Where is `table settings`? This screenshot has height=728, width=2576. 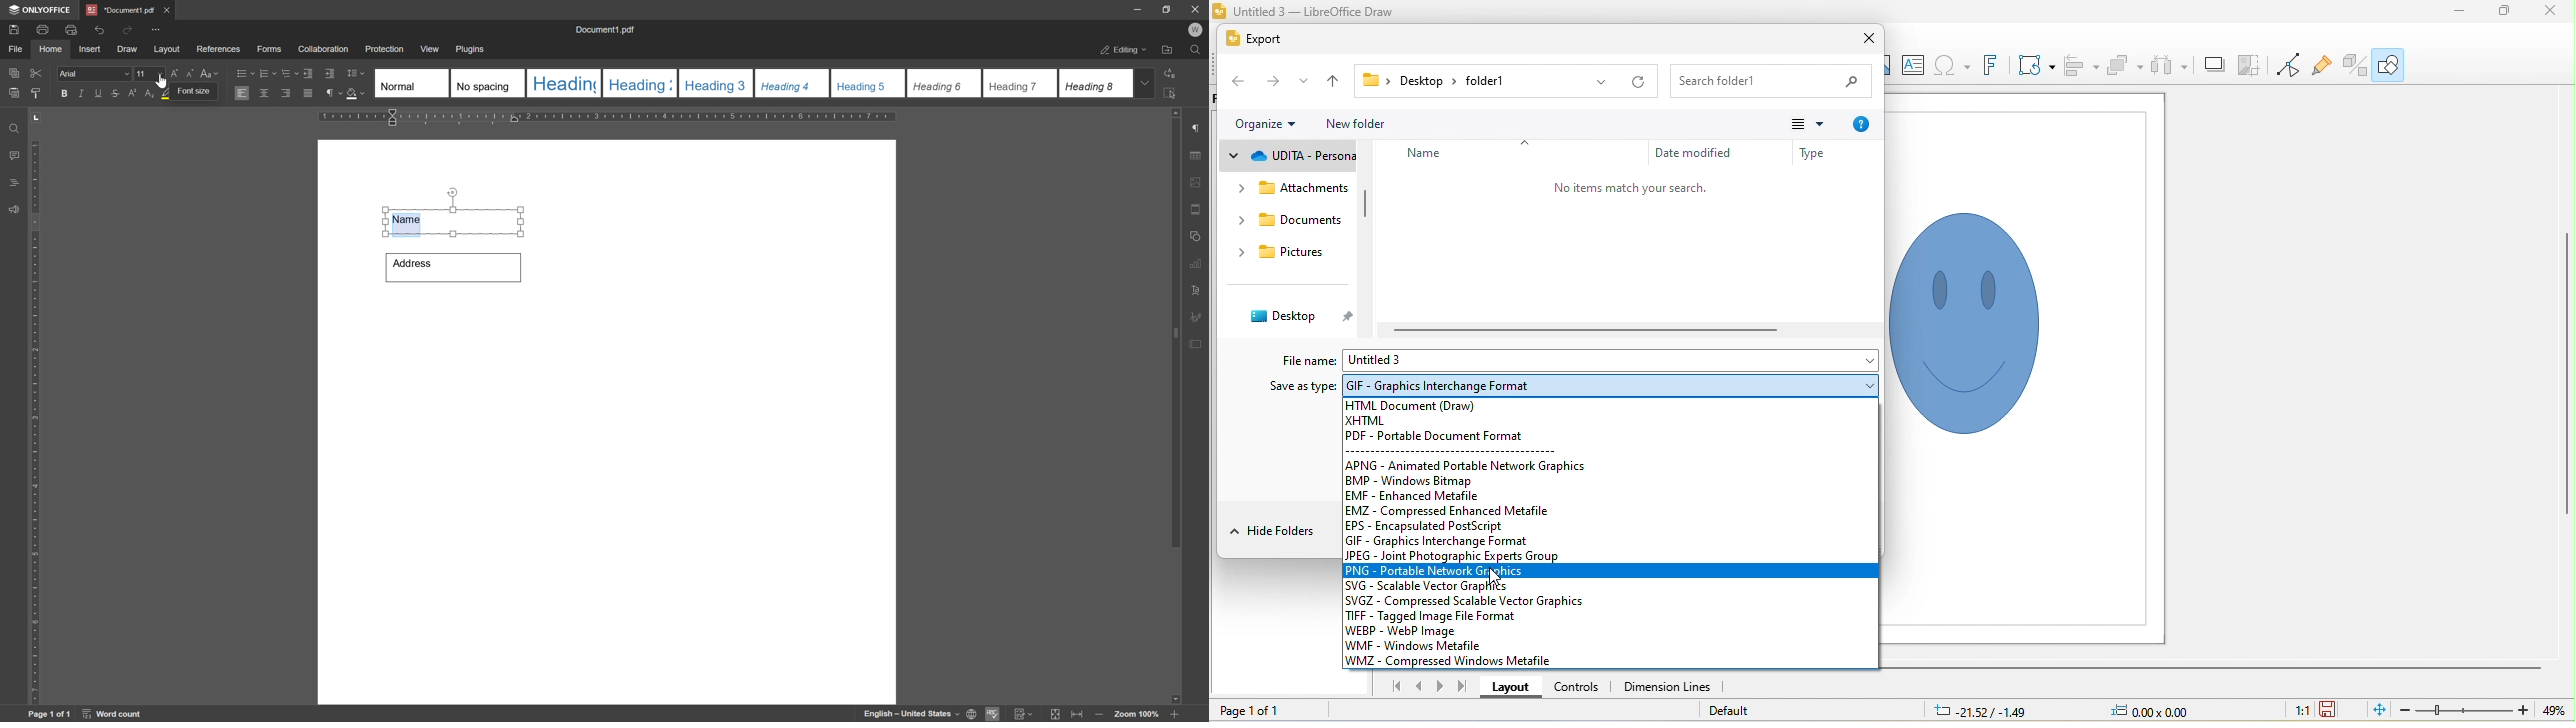
table settings is located at coordinates (1199, 156).